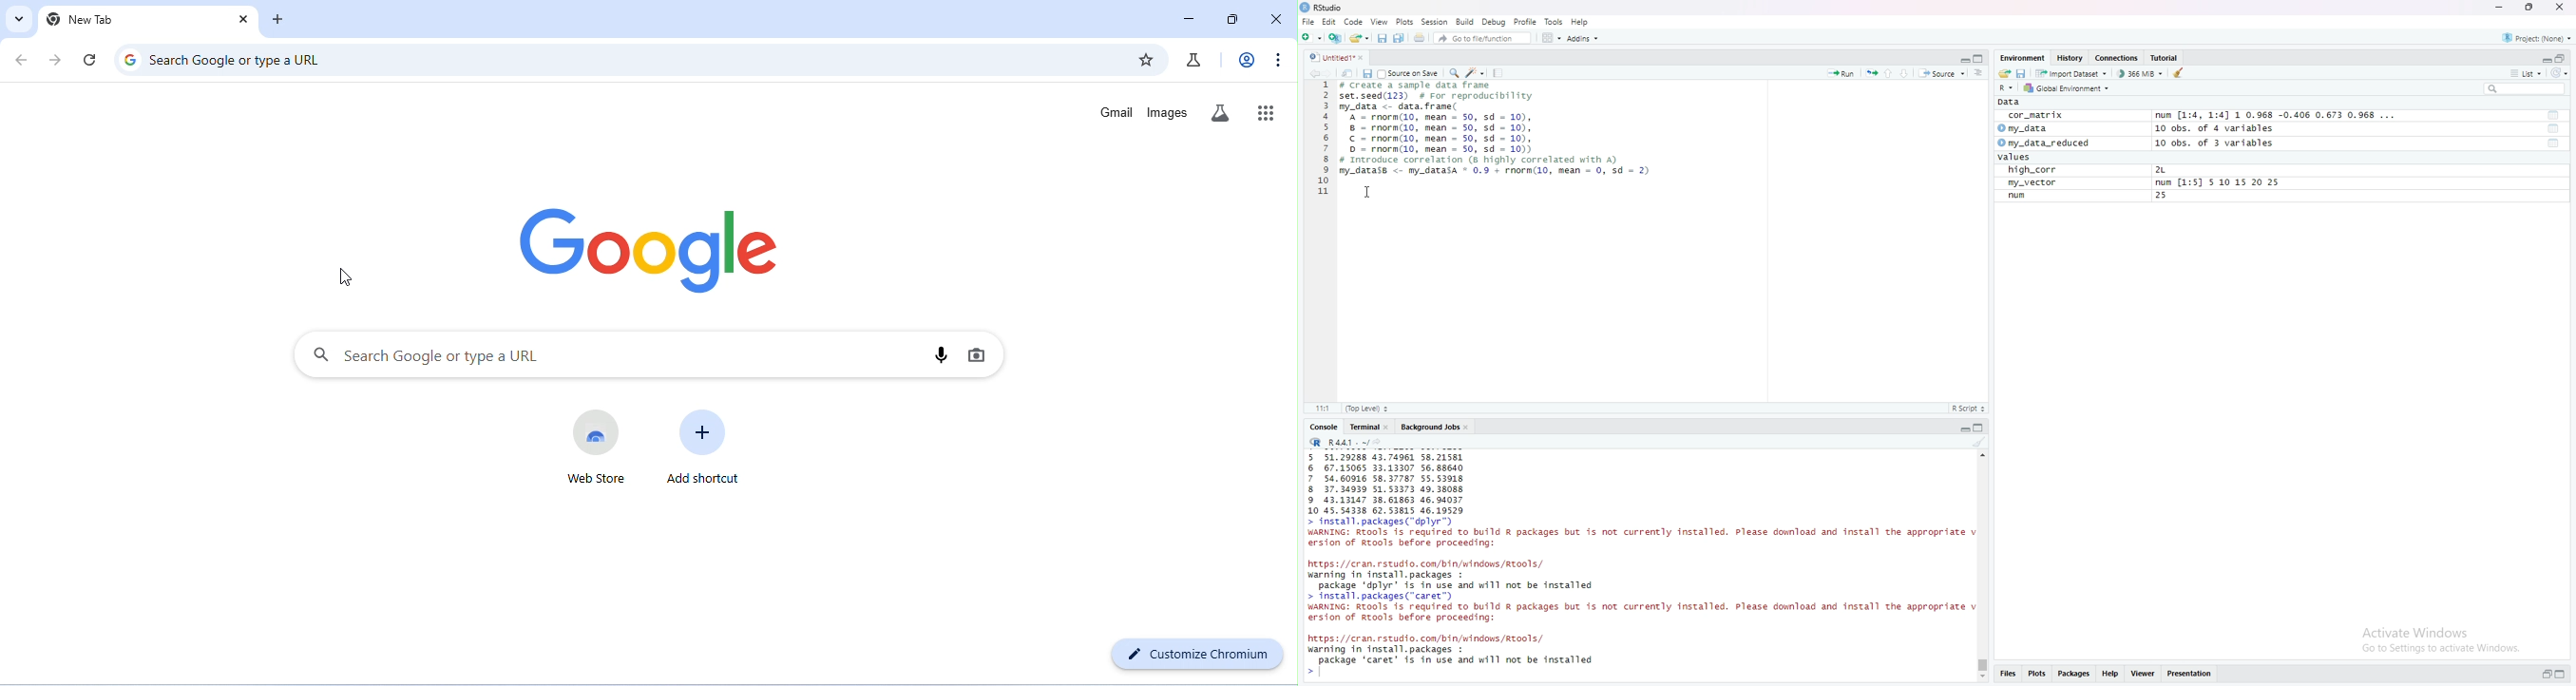 This screenshot has height=700, width=2576. I want to click on Go to file/function , so click(1485, 39).